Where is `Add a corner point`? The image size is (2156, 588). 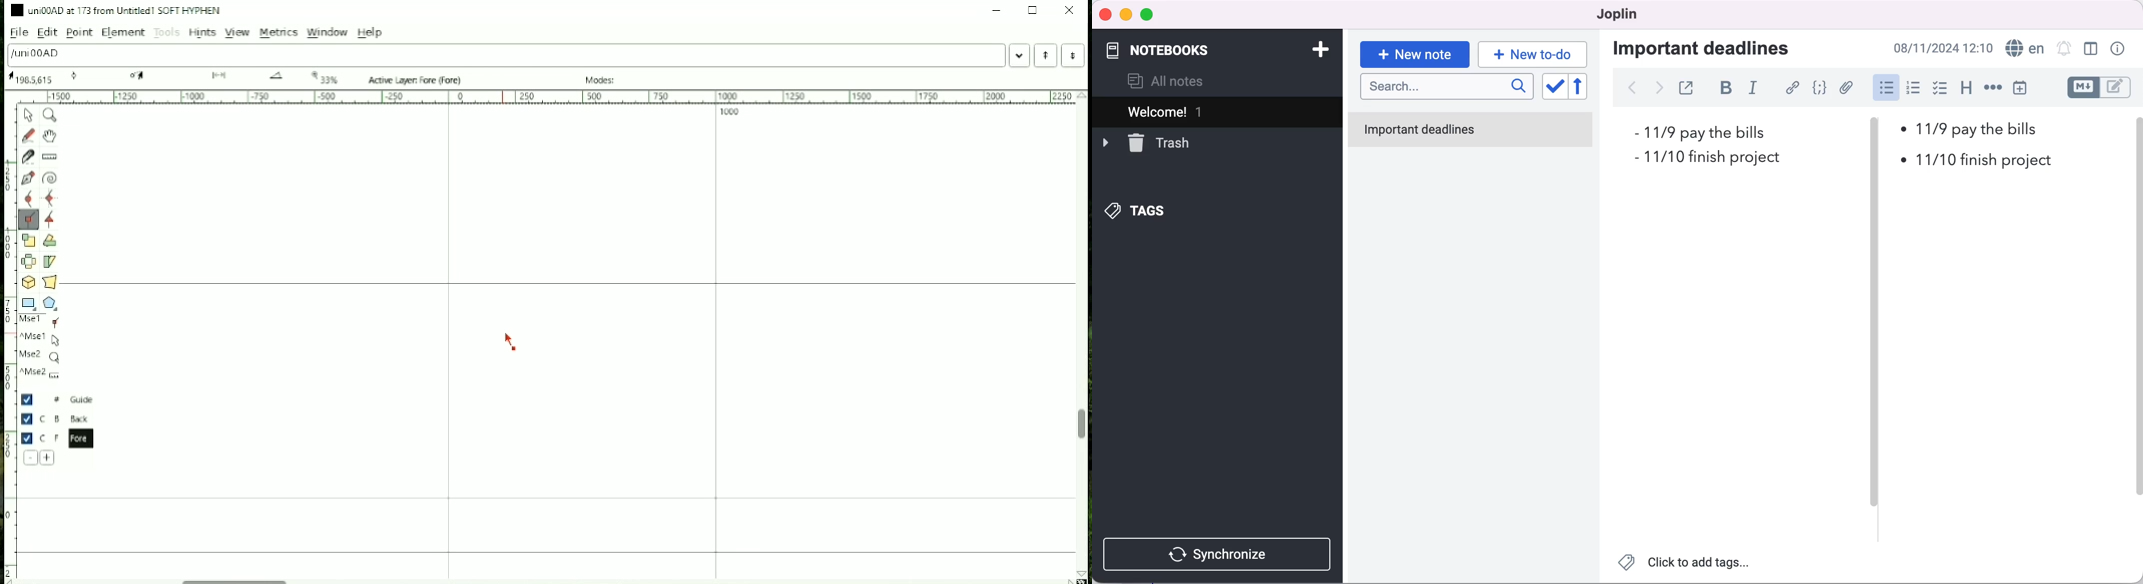
Add a corner point is located at coordinates (28, 220).